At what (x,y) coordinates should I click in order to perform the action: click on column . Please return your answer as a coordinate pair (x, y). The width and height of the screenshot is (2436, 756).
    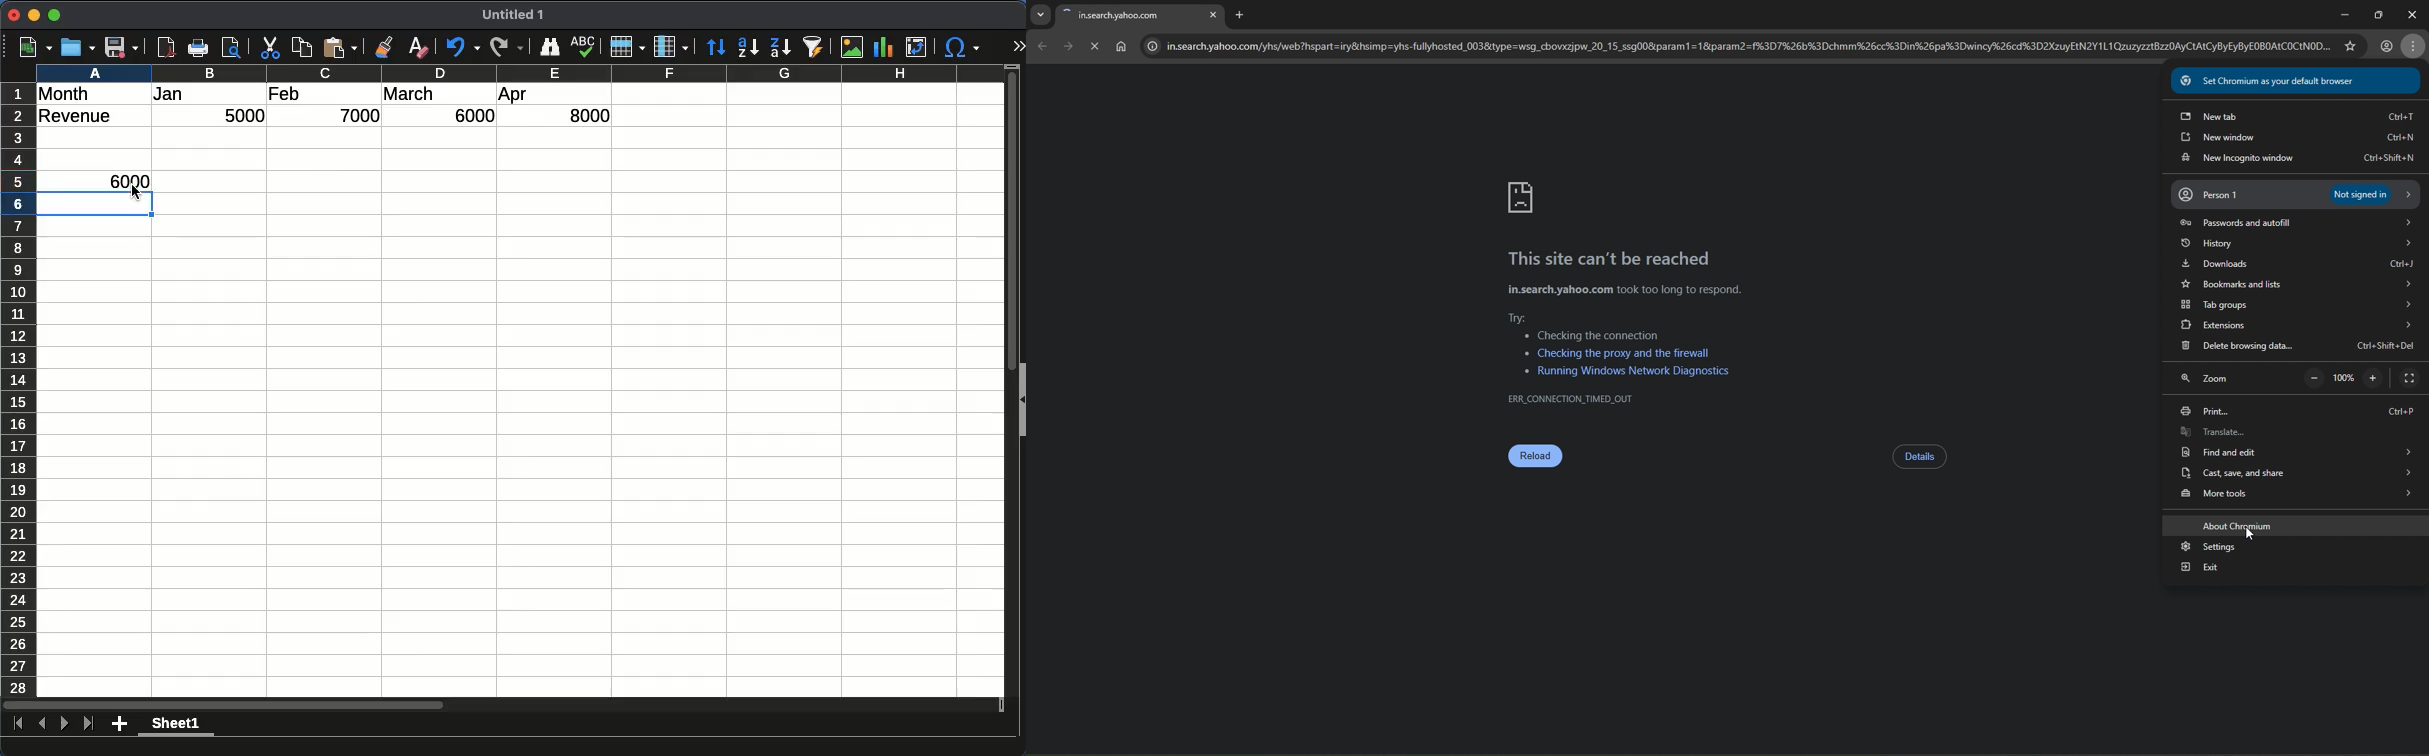
    Looking at the image, I should click on (671, 47).